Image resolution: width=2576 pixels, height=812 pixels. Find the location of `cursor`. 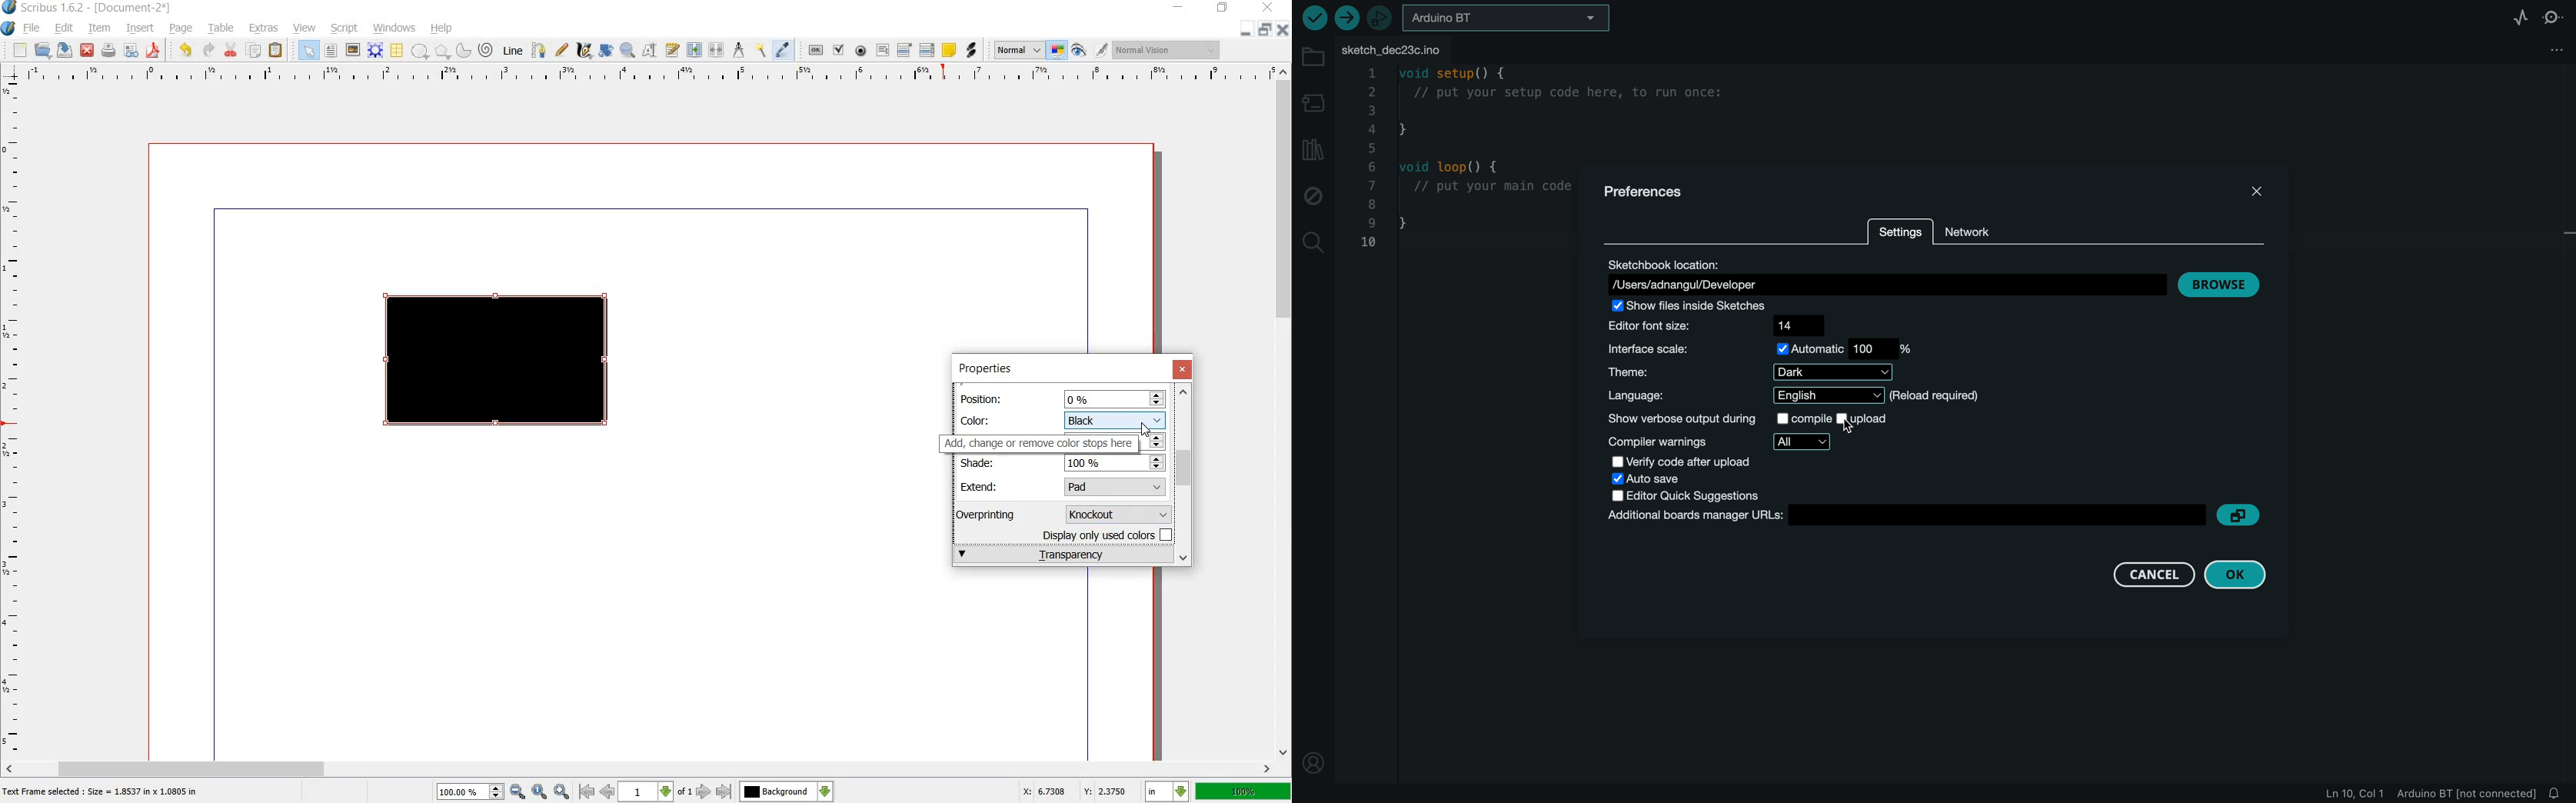

cursor is located at coordinates (1147, 429).